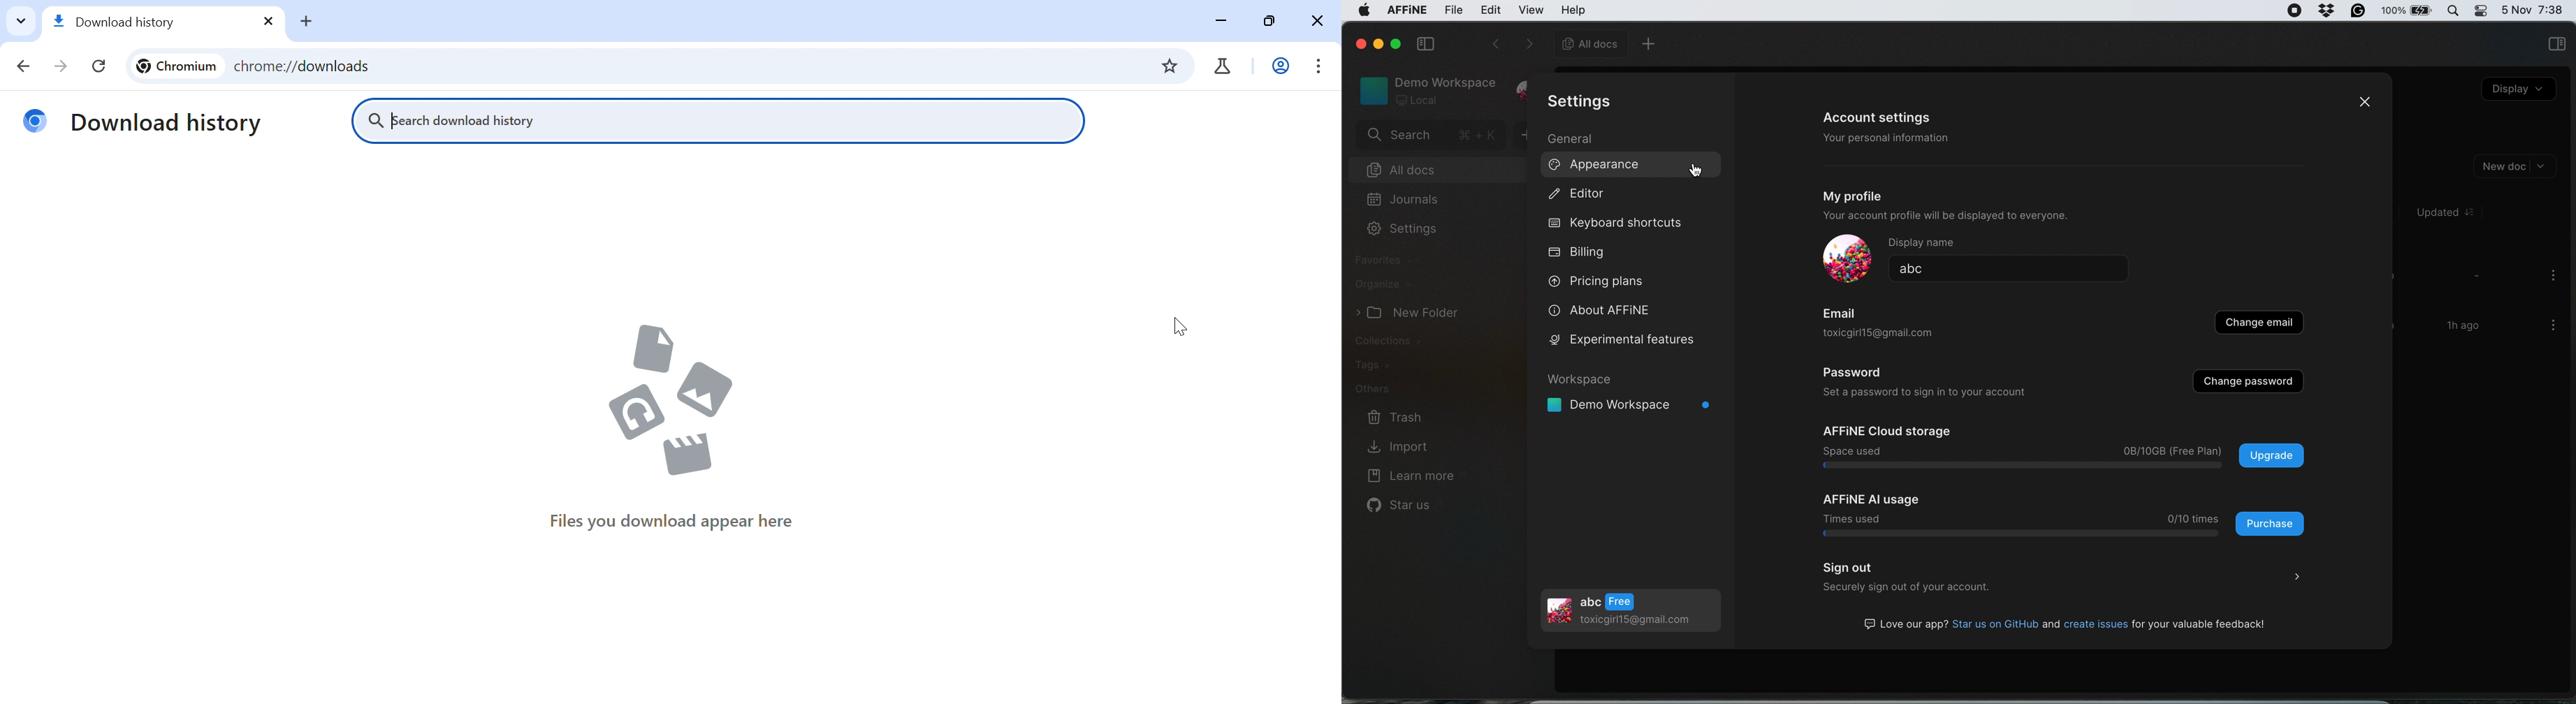 The width and height of the screenshot is (2576, 728). What do you see at coordinates (1402, 340) in the screenshot?
I see `collections` at bounding box center [1402, 340].